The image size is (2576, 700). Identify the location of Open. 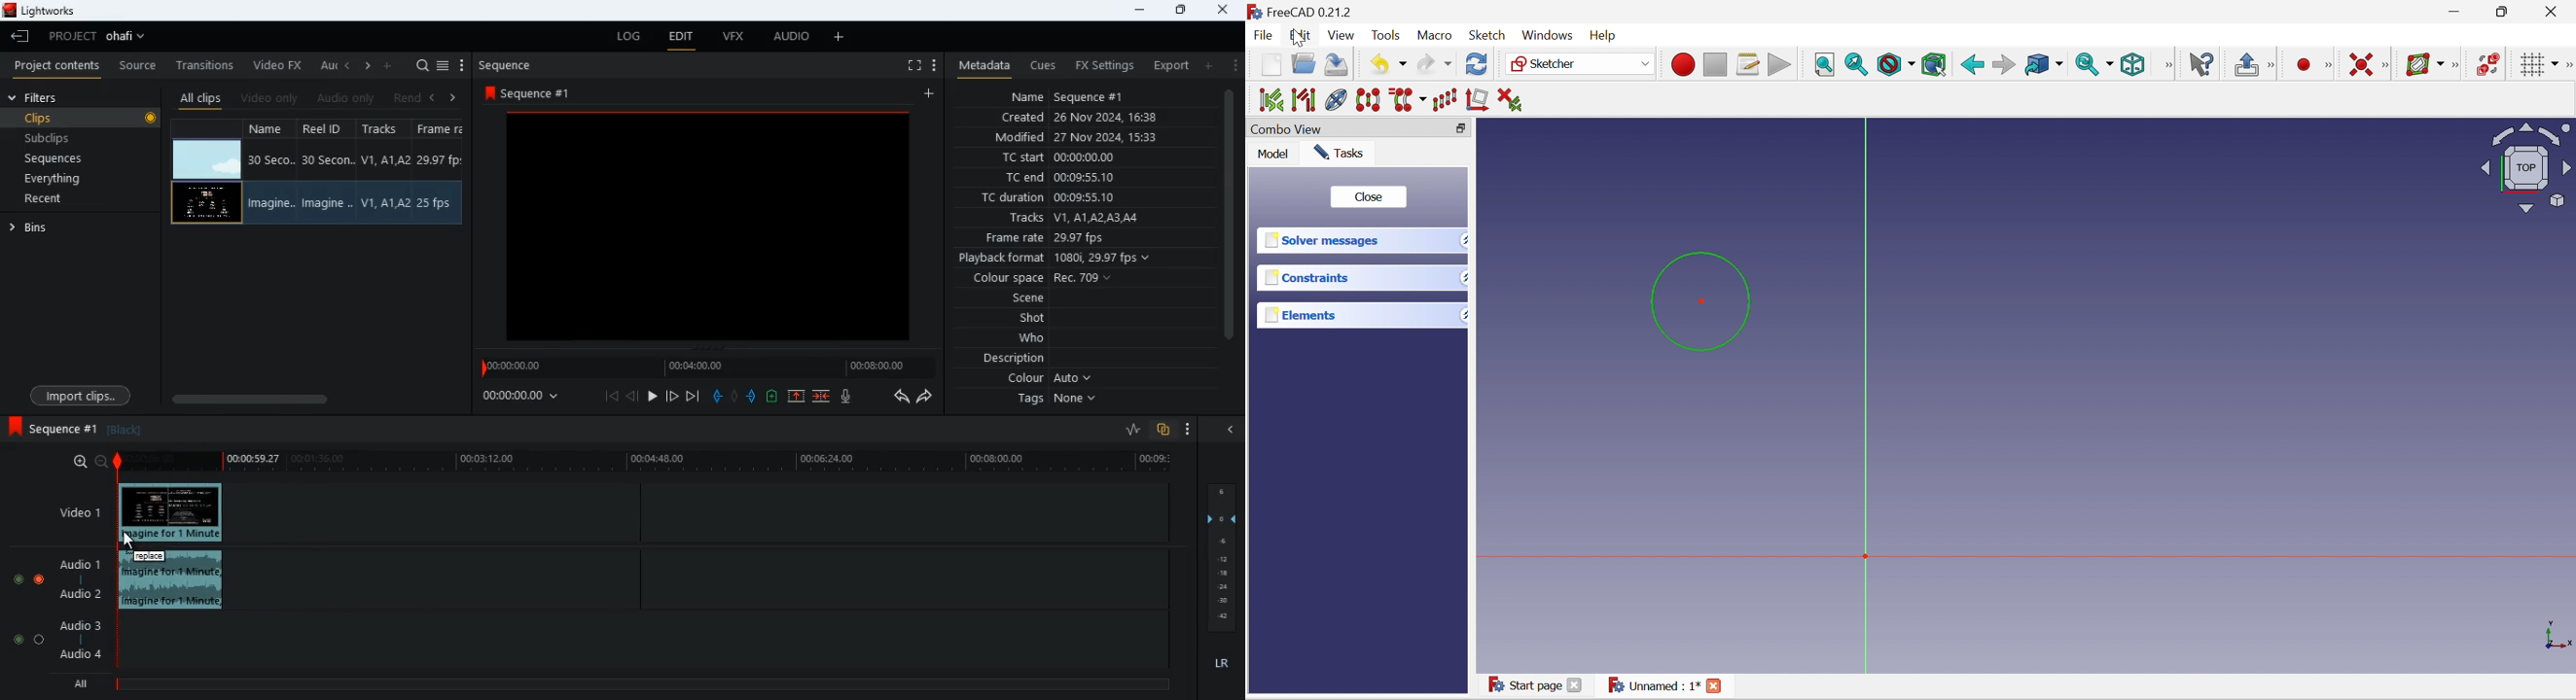
(1301, 62).